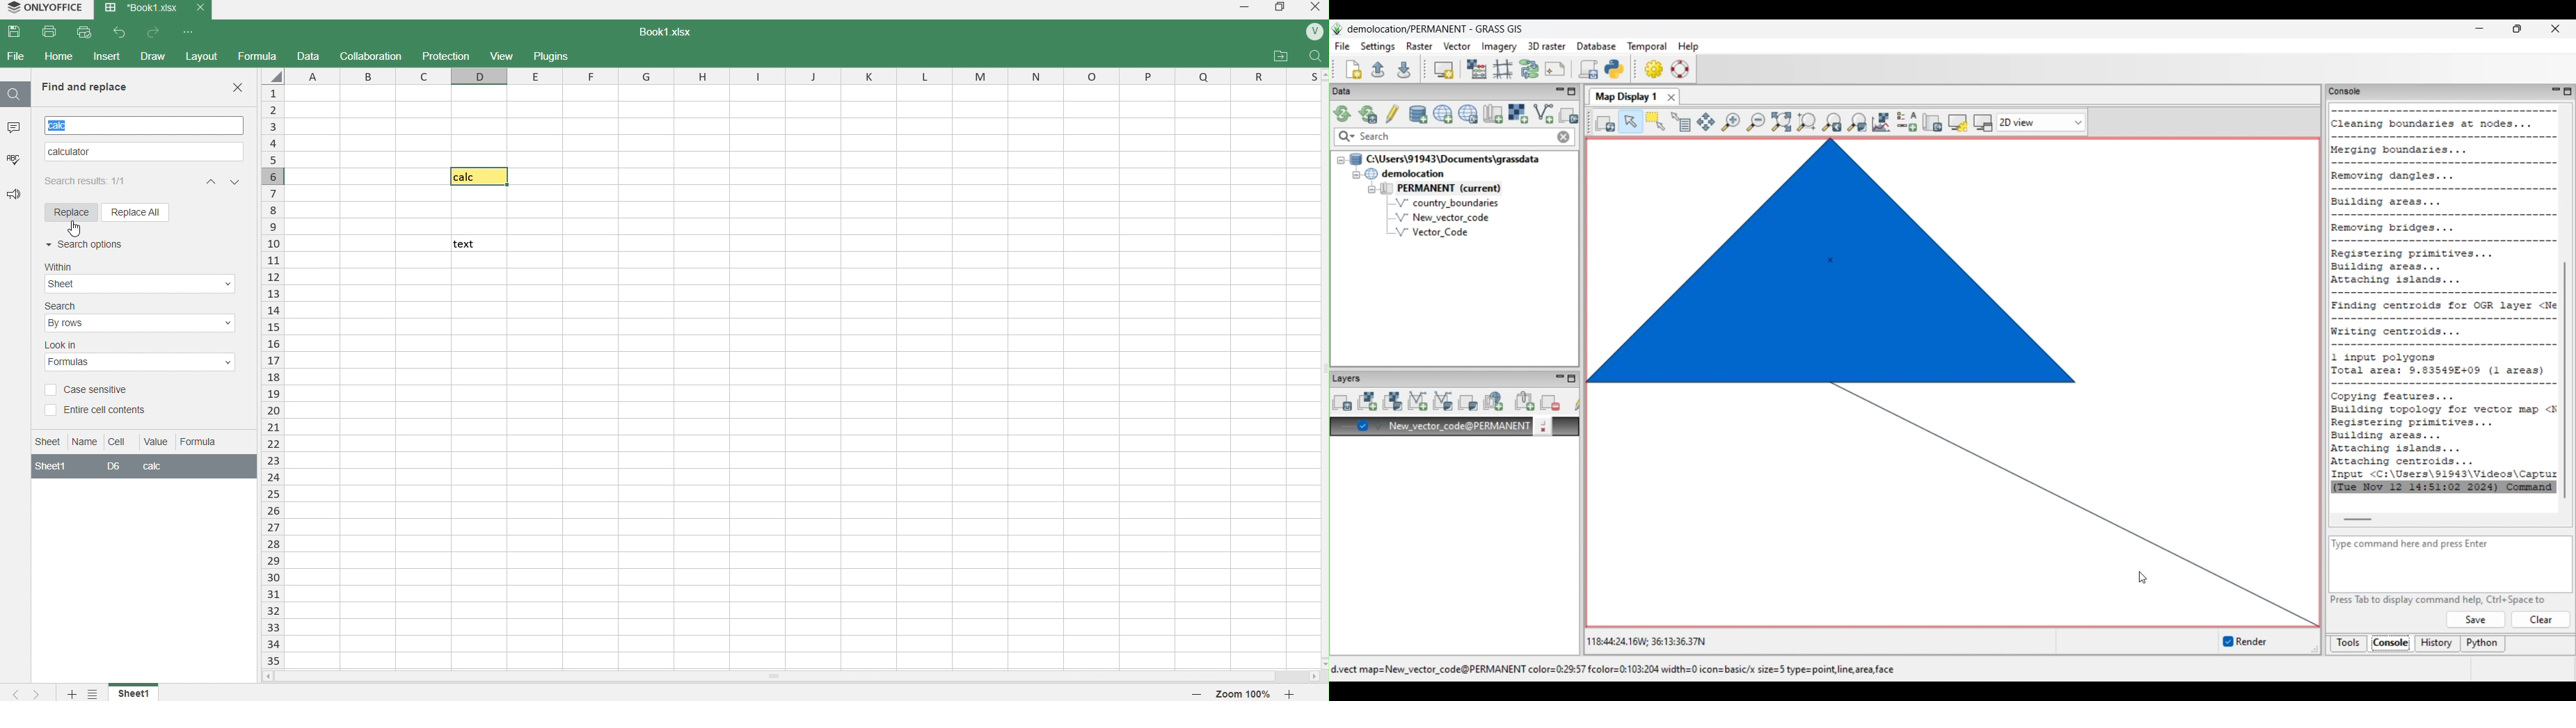 The image size is (2576, 728). Describe the element at coordinates (159, 442) in the screenshot. I see `Value` at that location.